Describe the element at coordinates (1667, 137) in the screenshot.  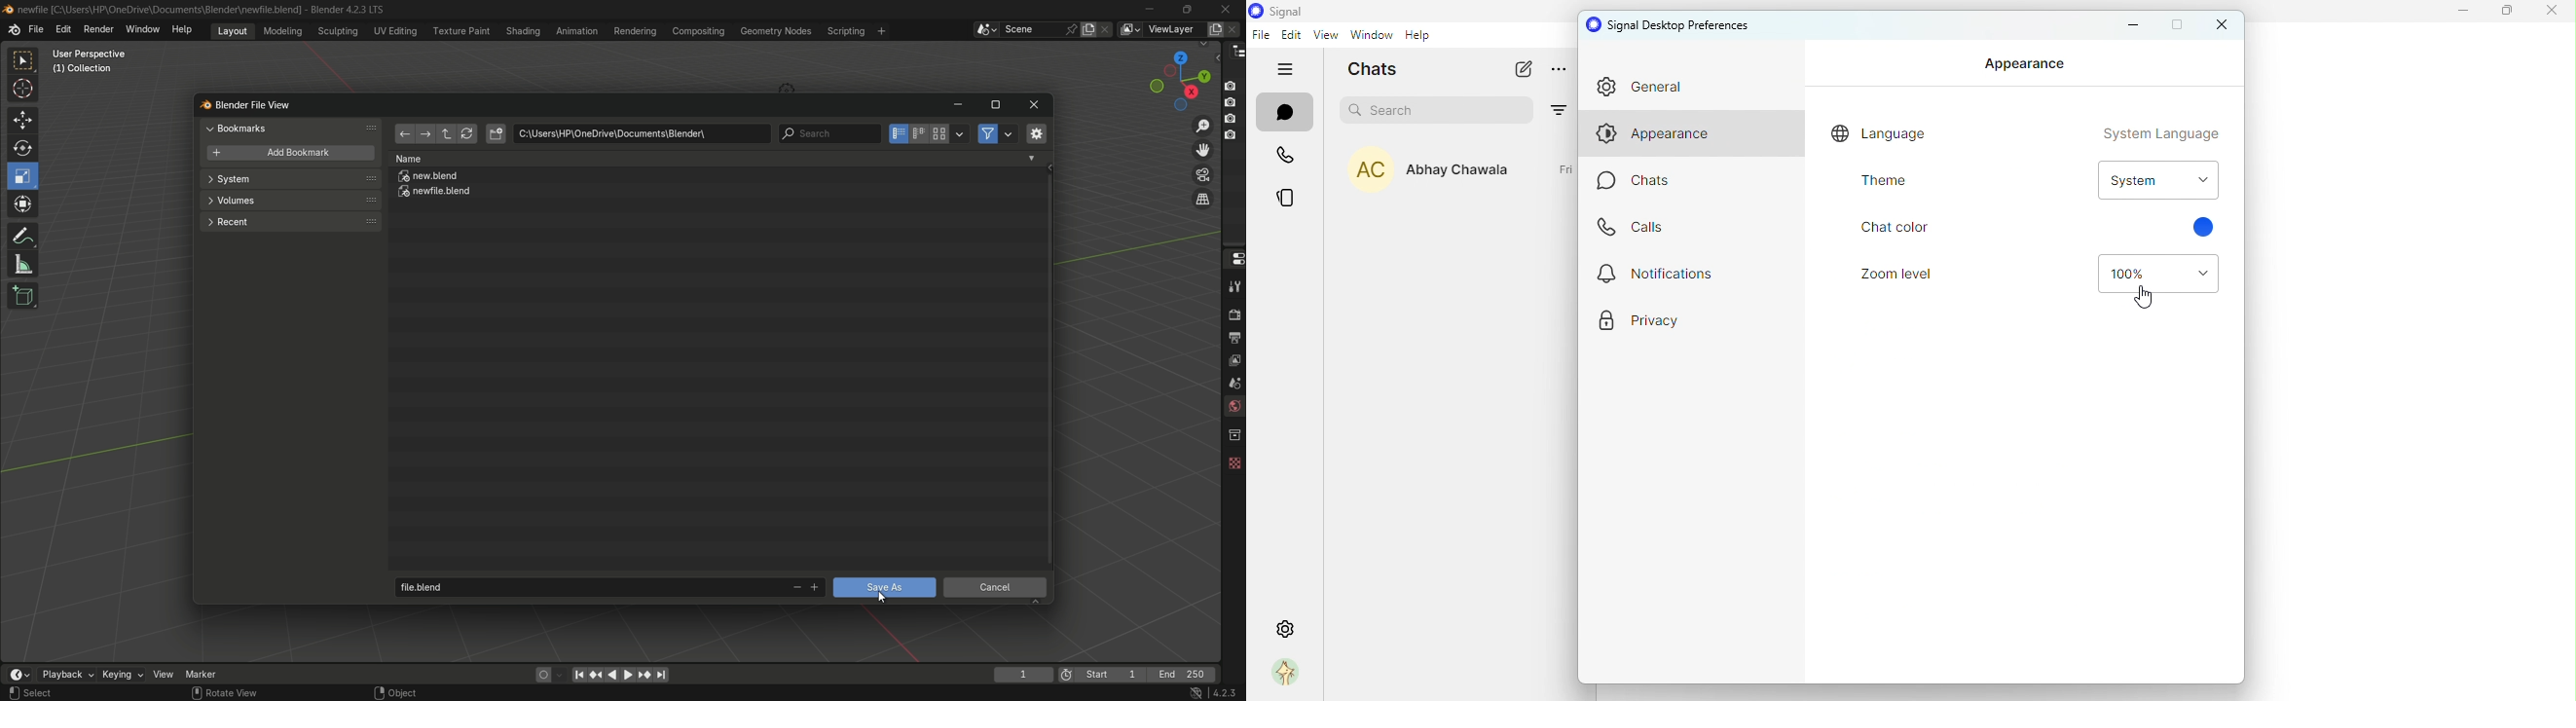
I see `appearance` at that location.